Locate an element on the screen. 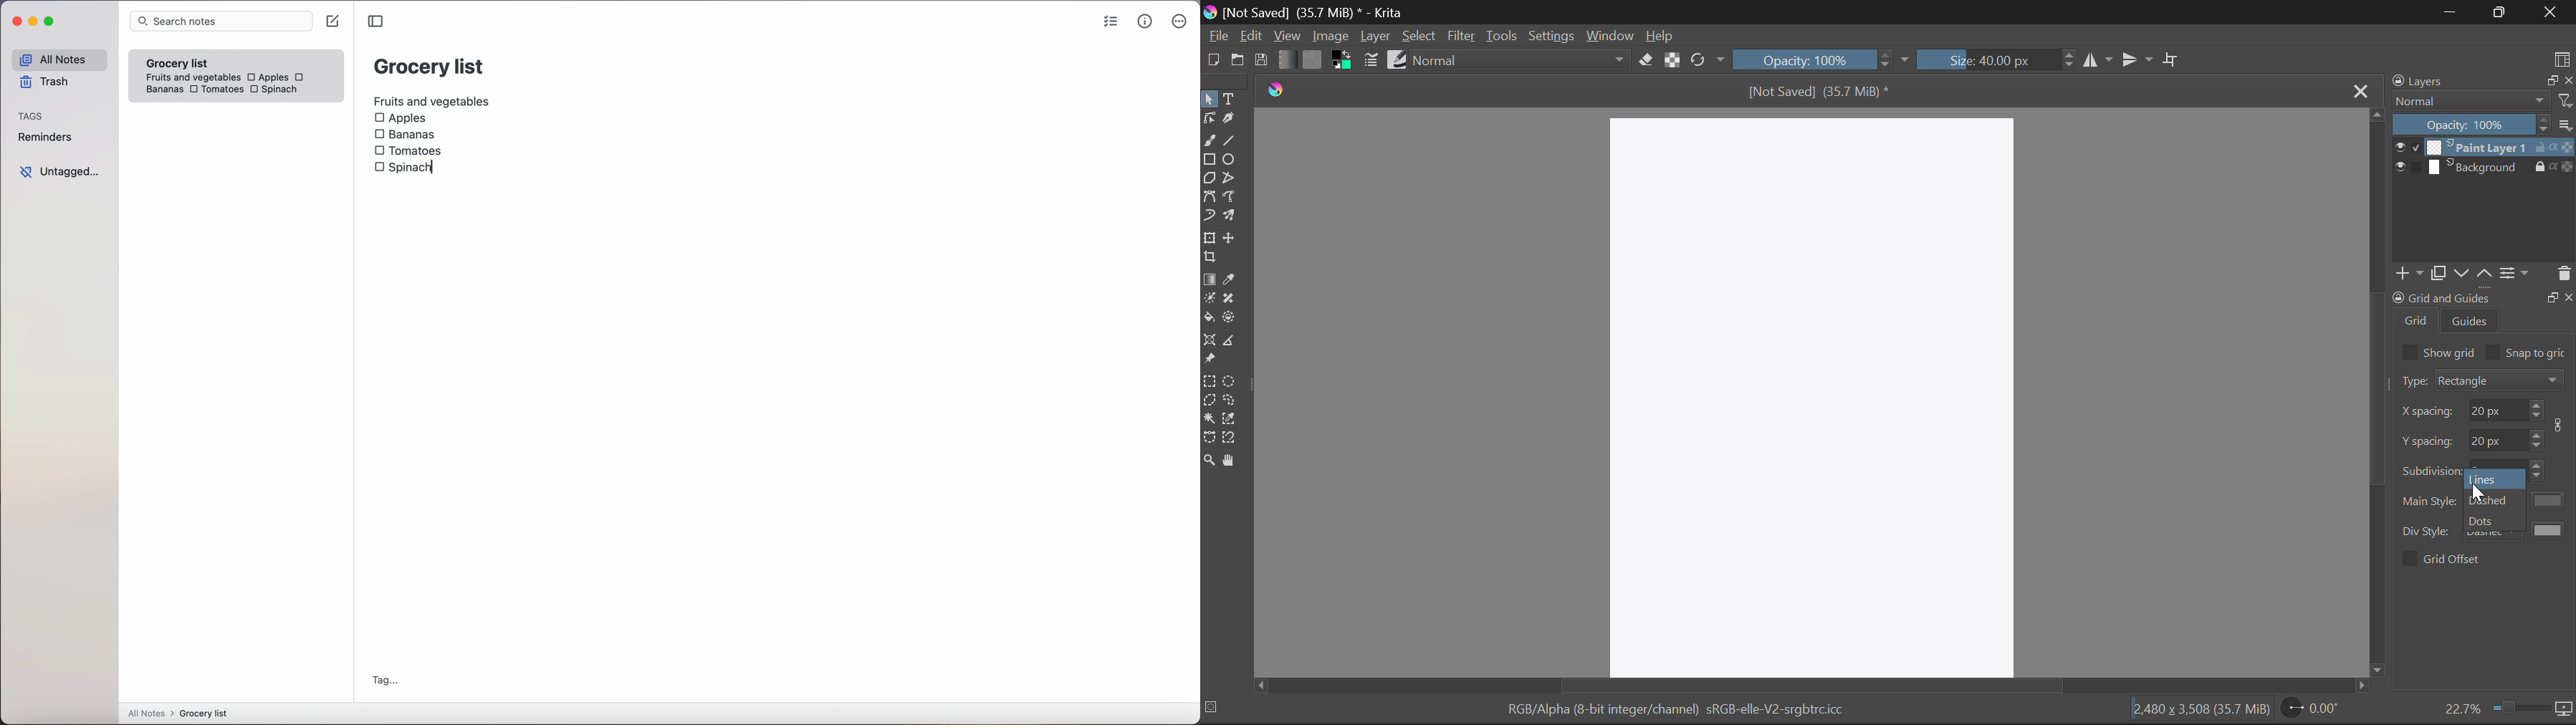 The image size is (2576, 728). normal is located at coordinates (2471, 100).